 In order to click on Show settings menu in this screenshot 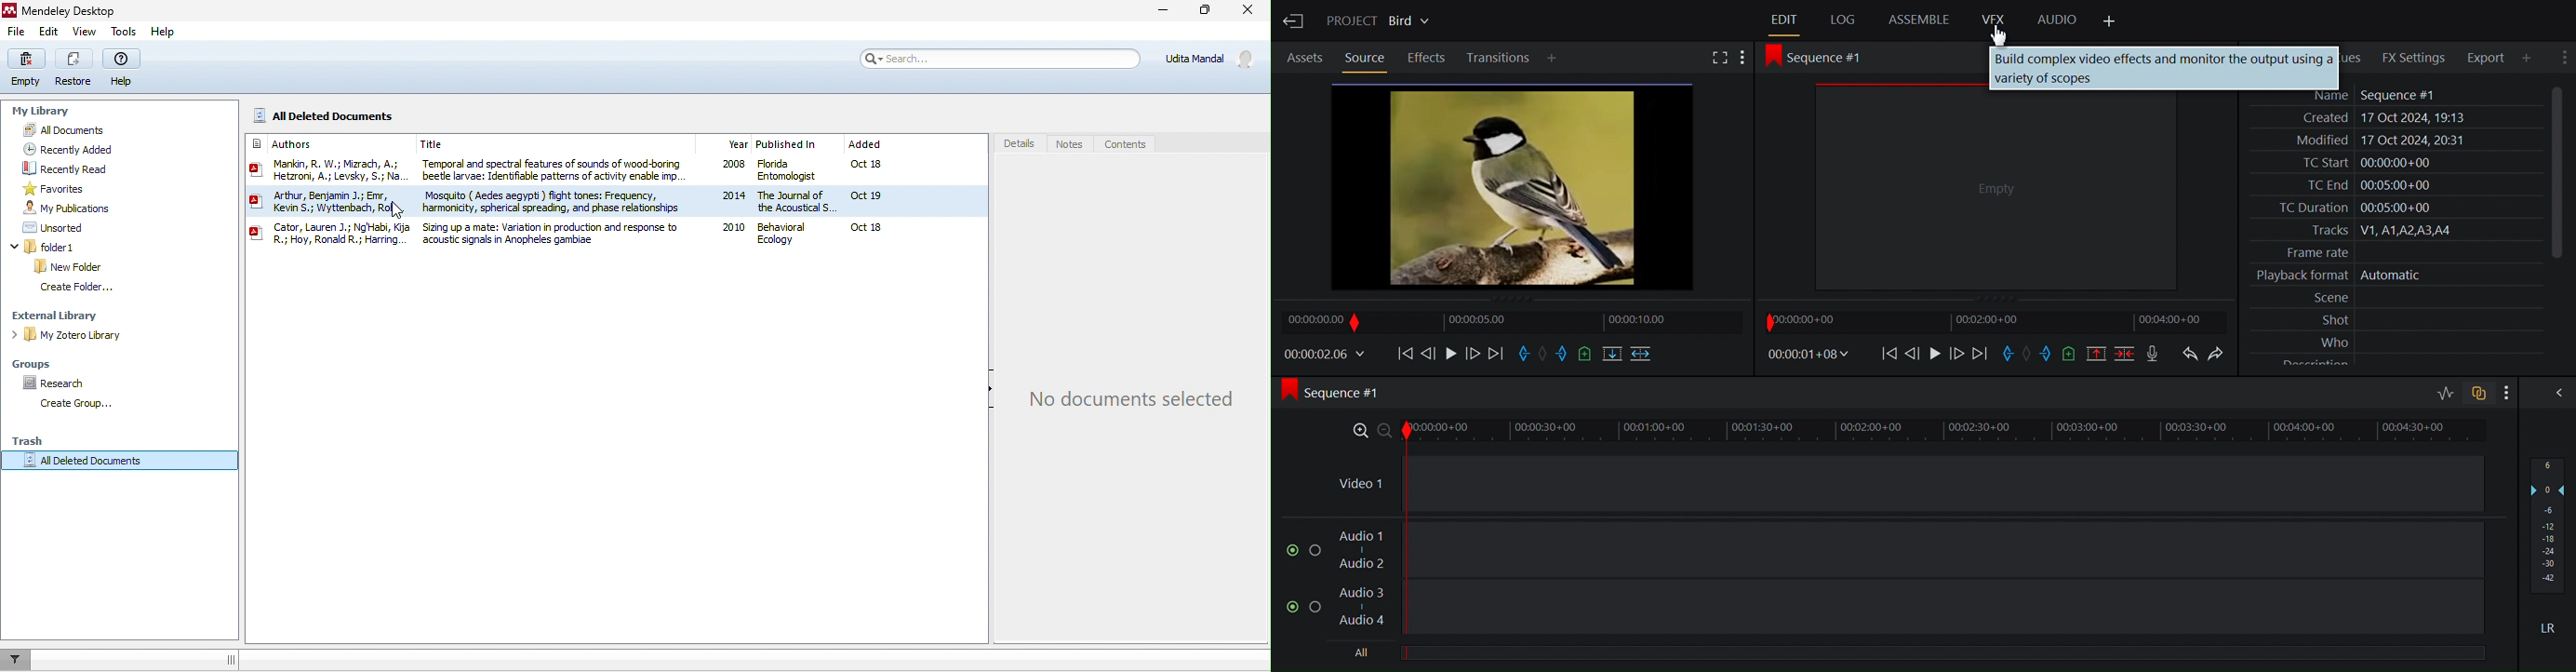, I will do `click(1747, 56)`.